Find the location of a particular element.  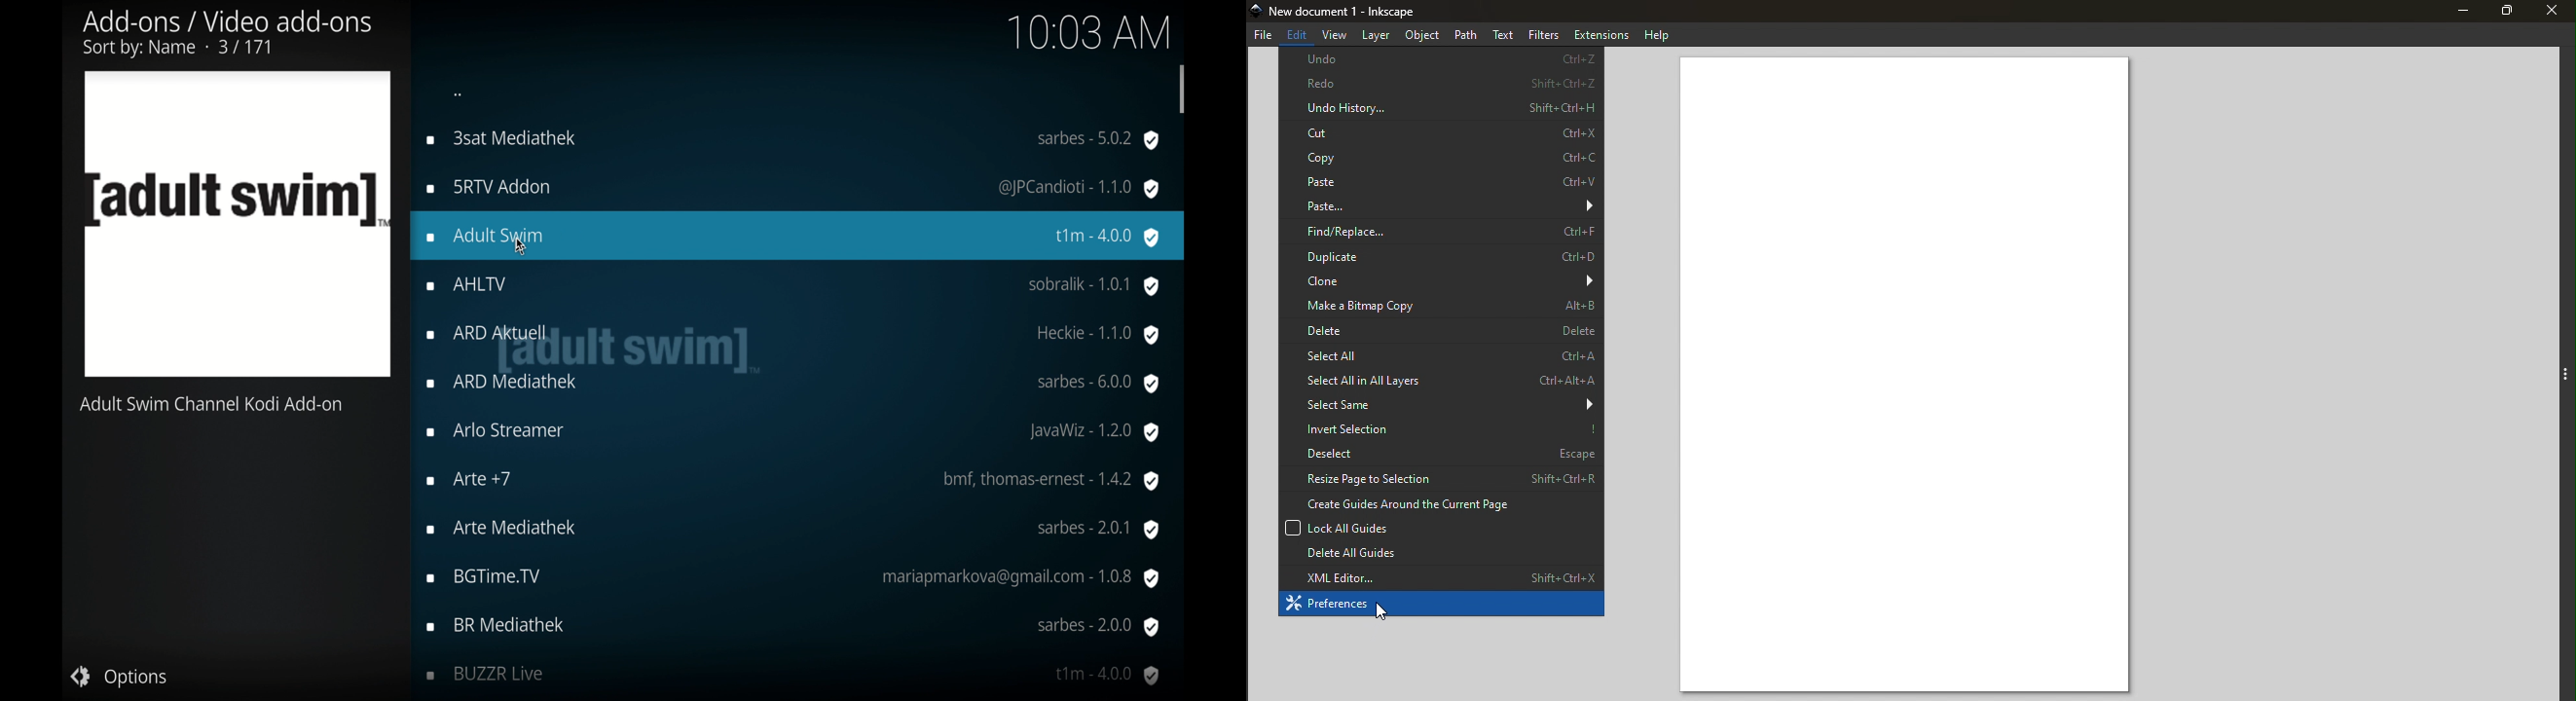

Toggle command panel is located at coordinates (2565, 376).